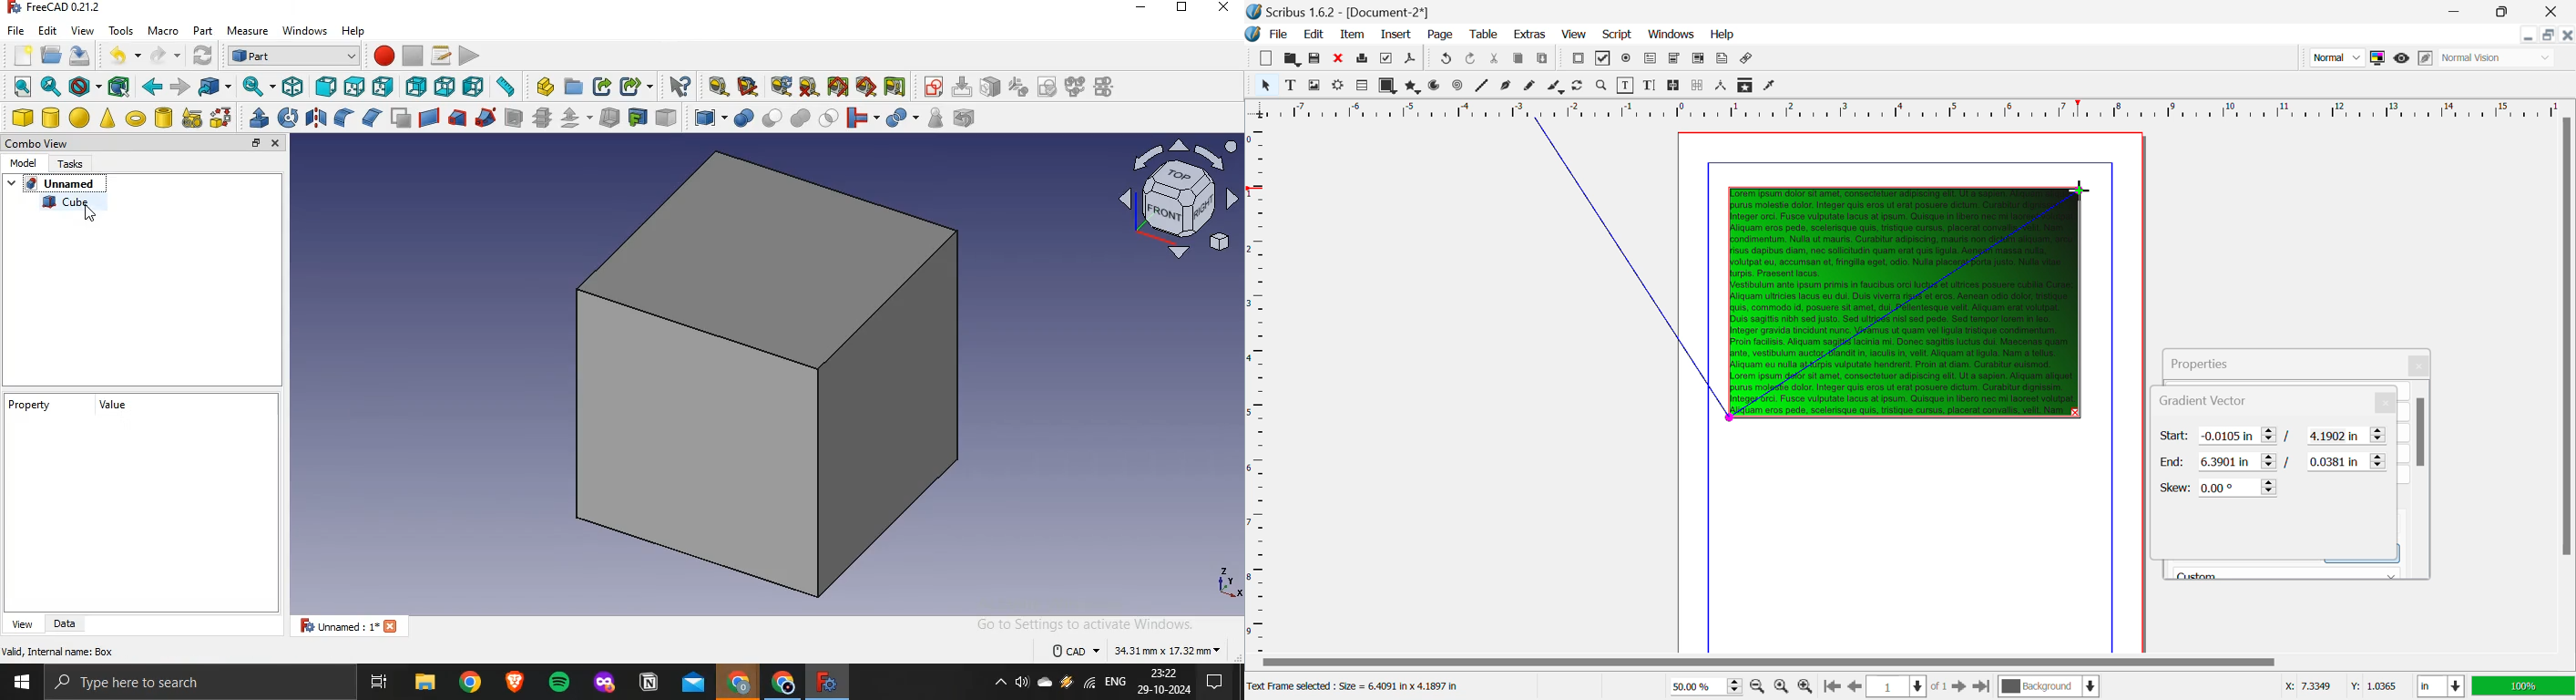 This screenshot has width=2576, height=700. I want to click on cube, so click(22, 118).